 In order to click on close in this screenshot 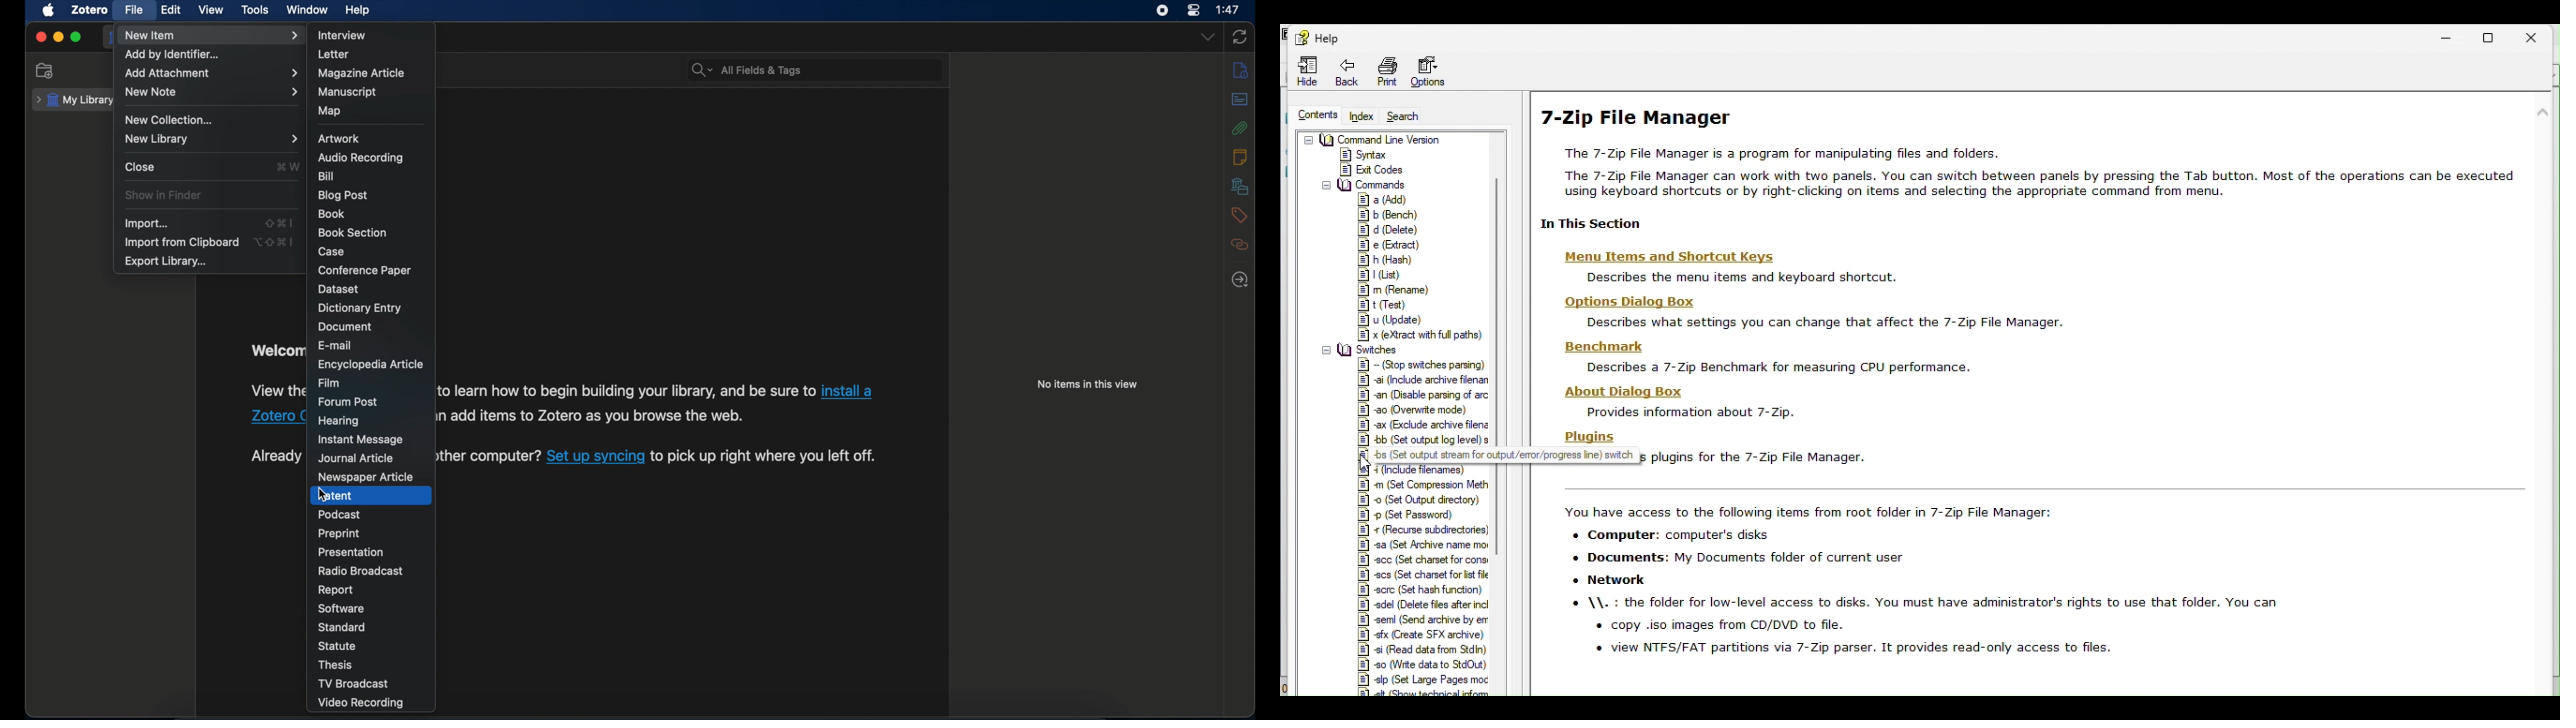, I will do `click(41, 36)`.